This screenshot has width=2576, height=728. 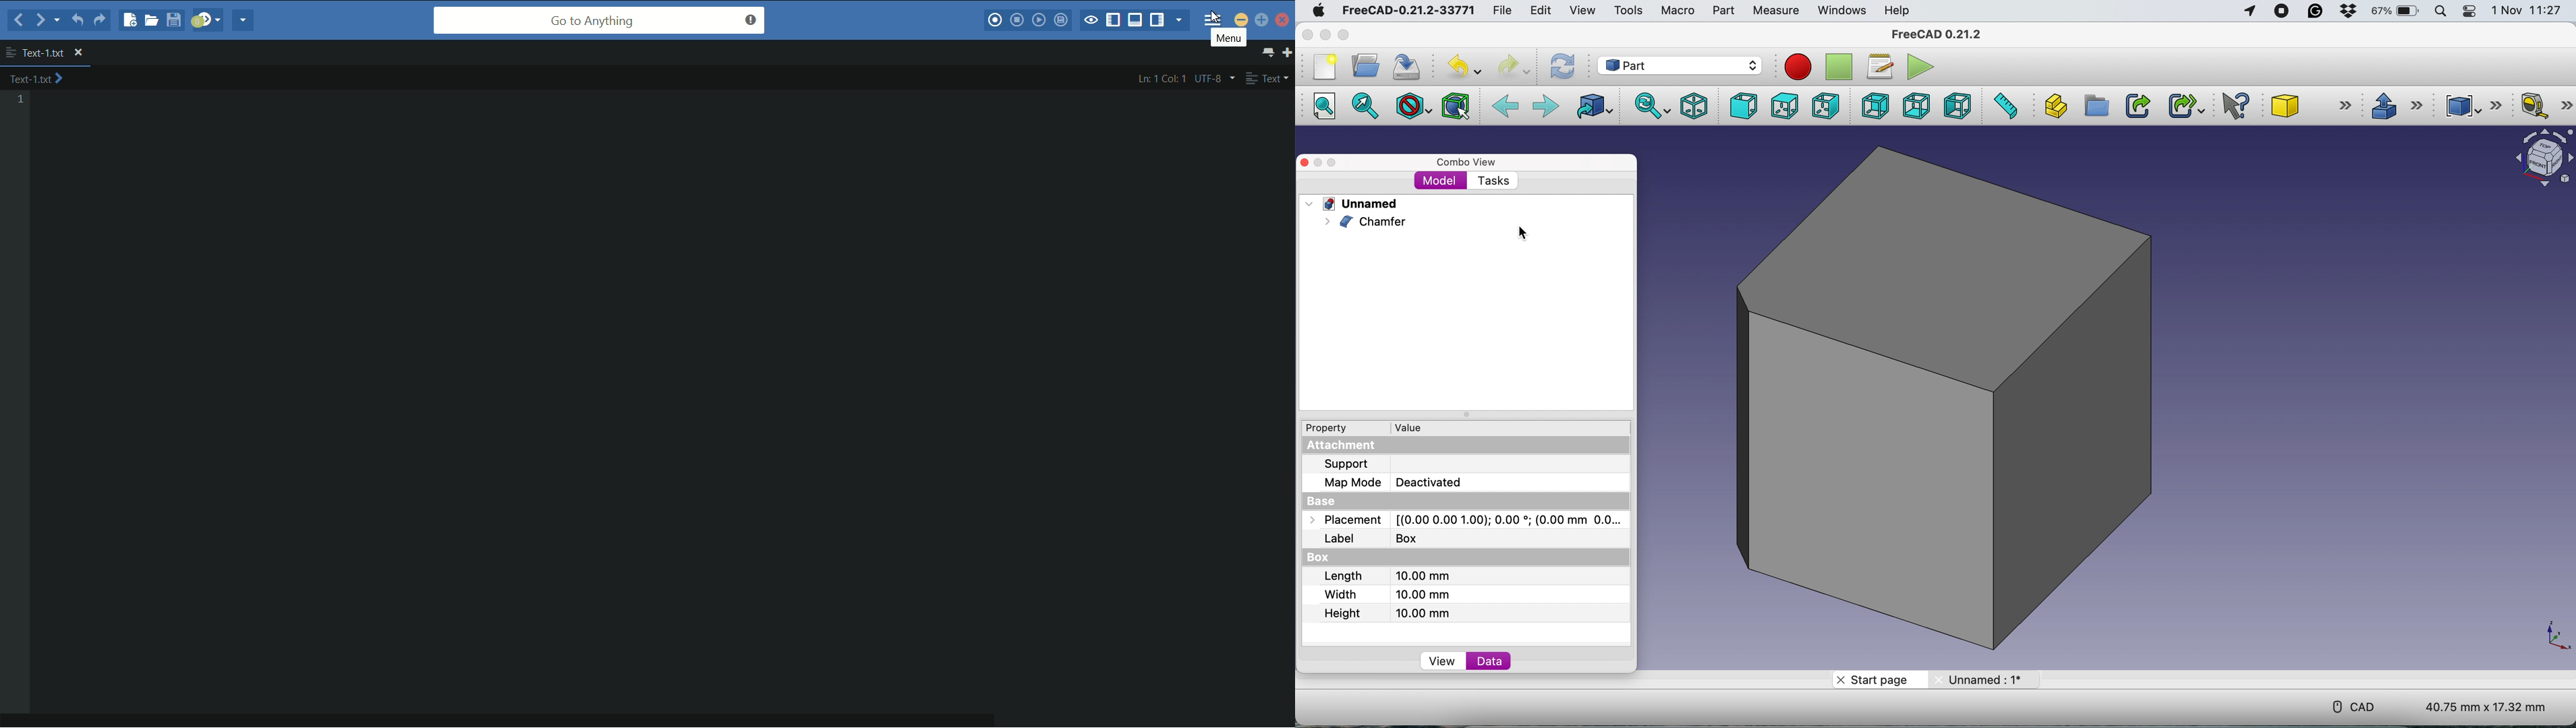 What do you see at coordinates (1319, 162) in the screenshot?
I see `minimise` at bounding box center [1319, 162].